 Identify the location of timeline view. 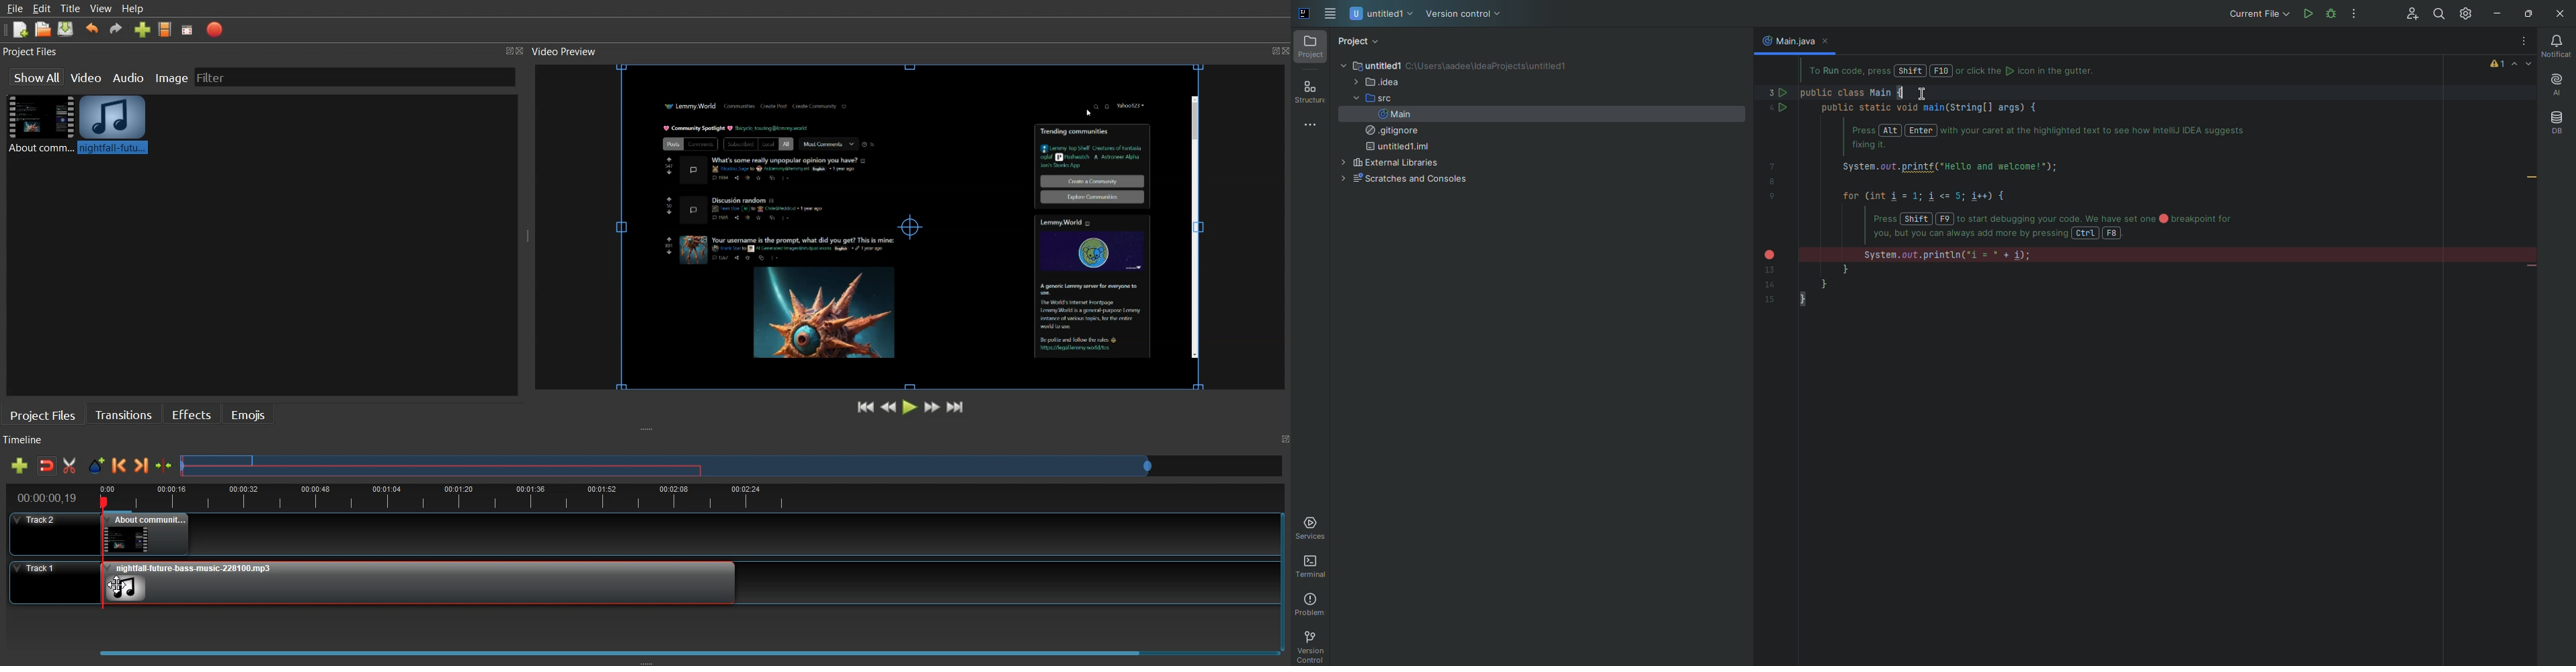
(639, 496).